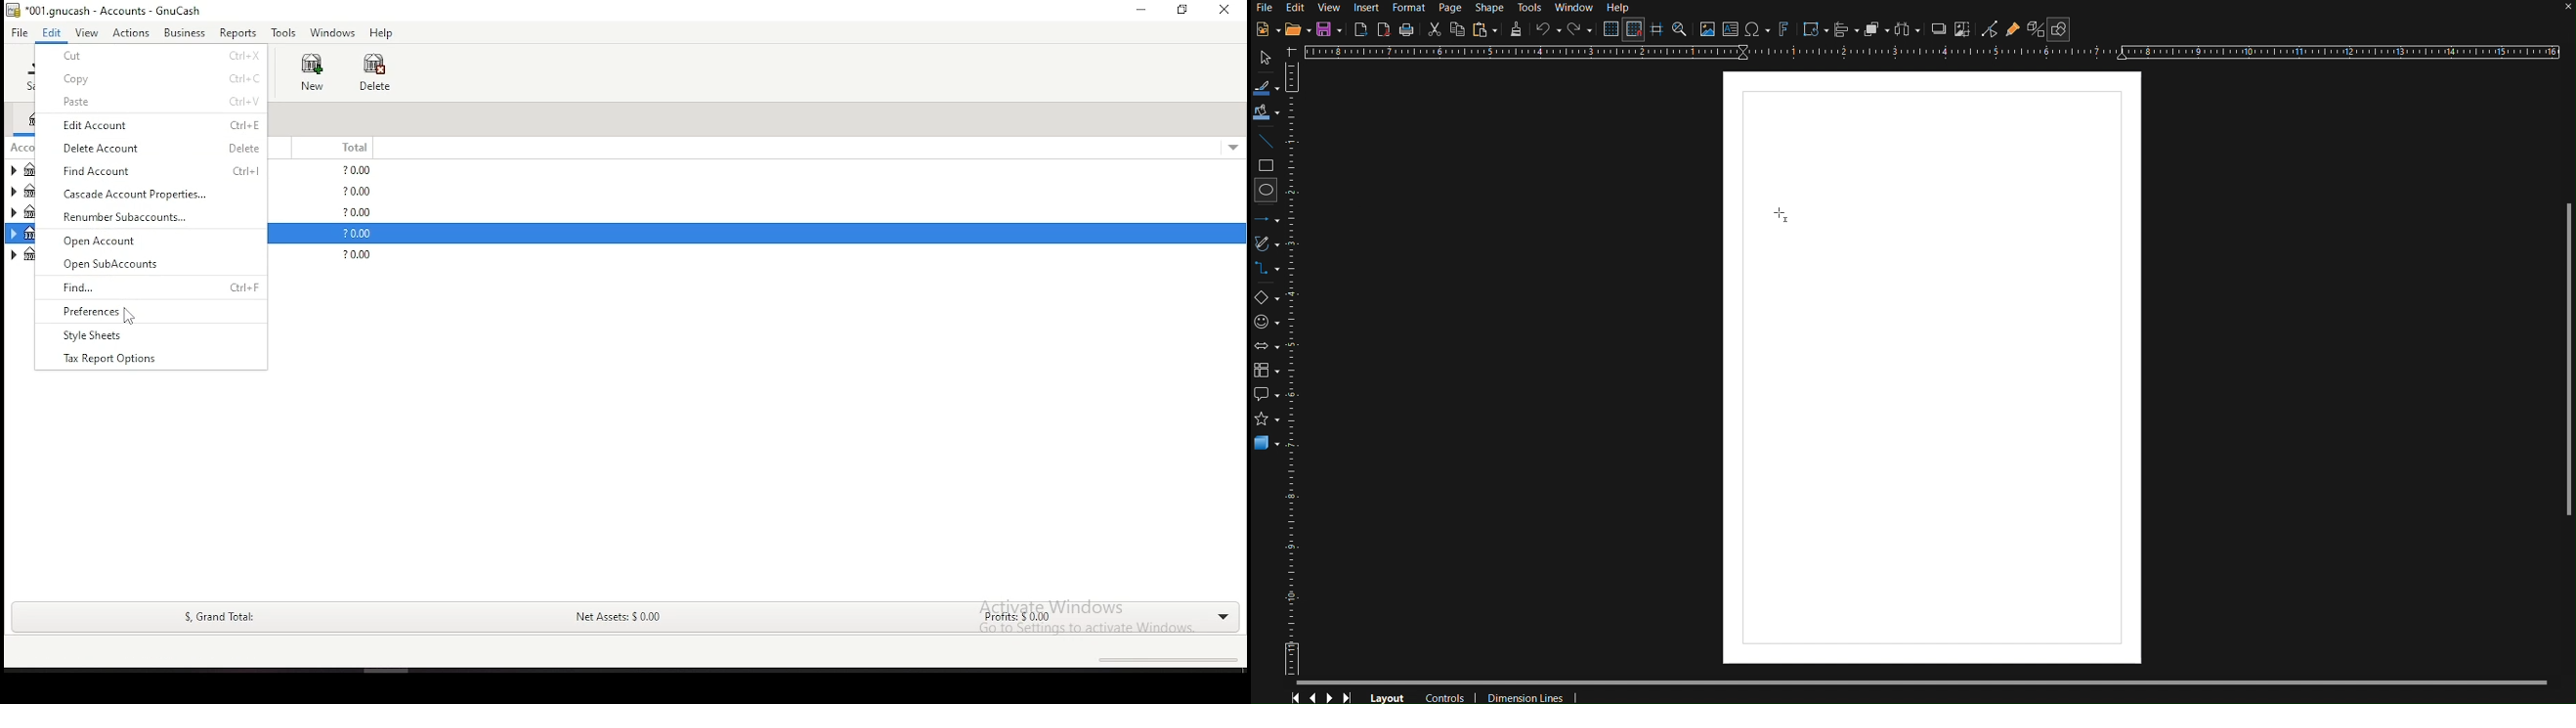  Describe the element at coordinates (1264, 30) in the screenshot. I see `New` at that location.